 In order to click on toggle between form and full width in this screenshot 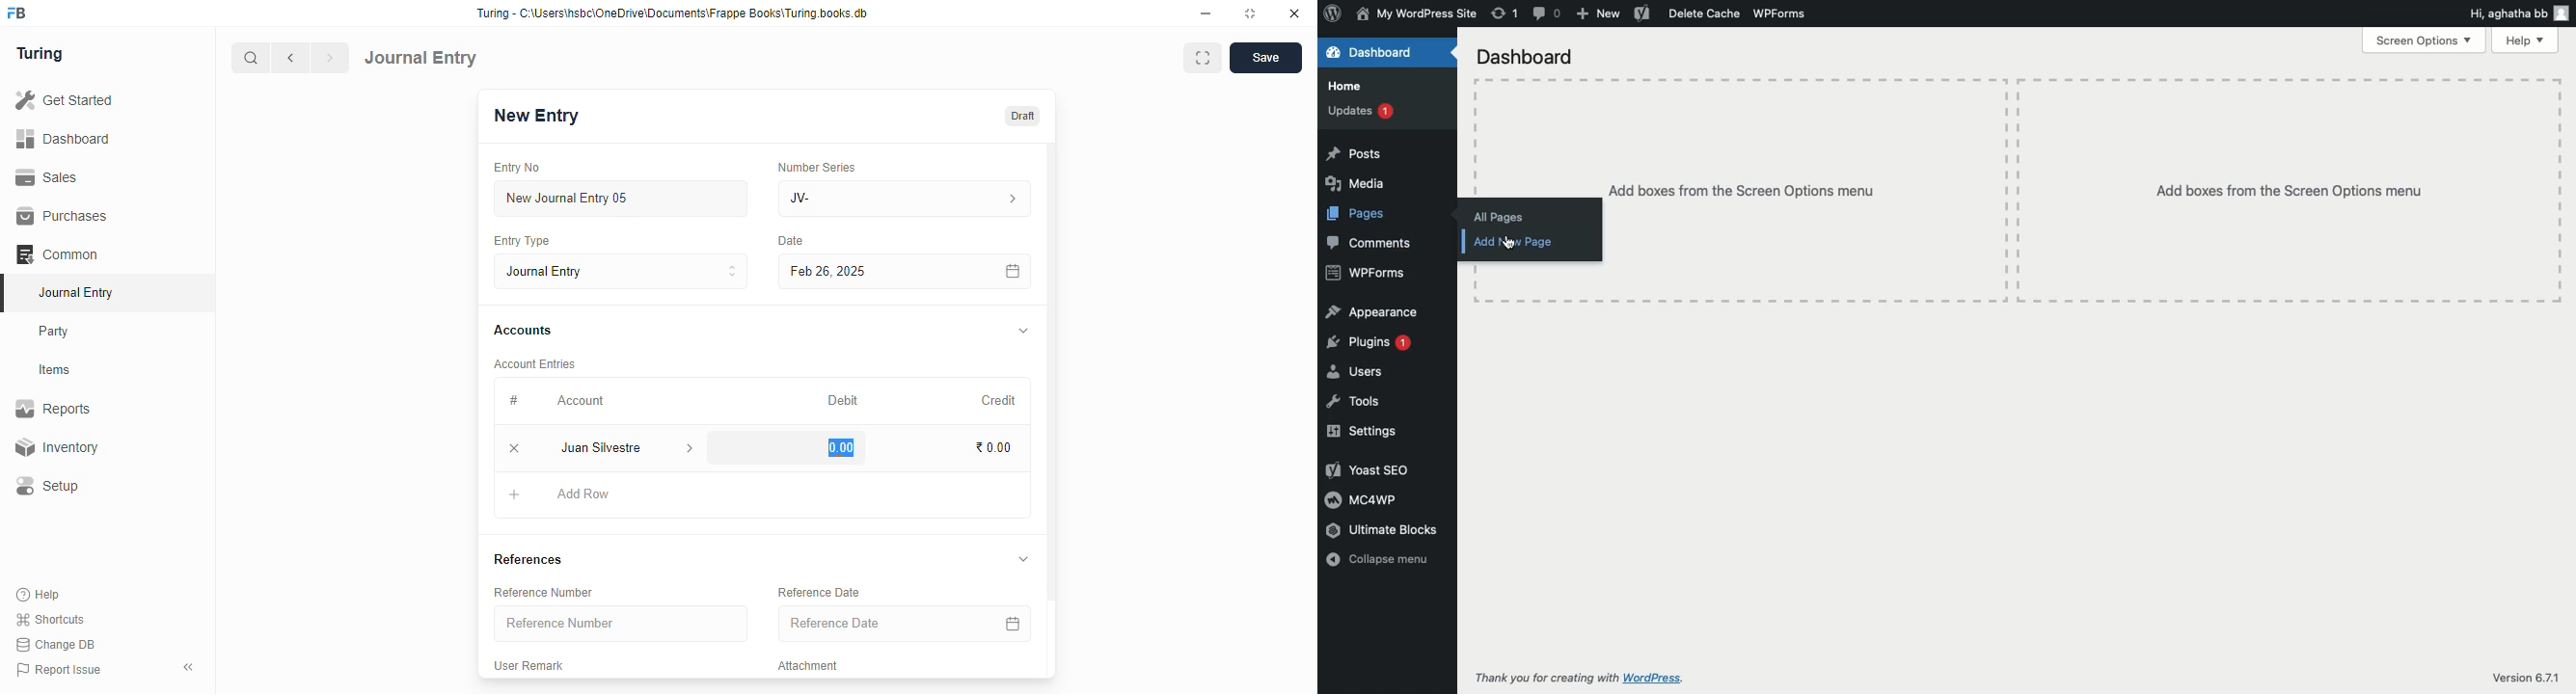, I will do `click(1202, 58)`.